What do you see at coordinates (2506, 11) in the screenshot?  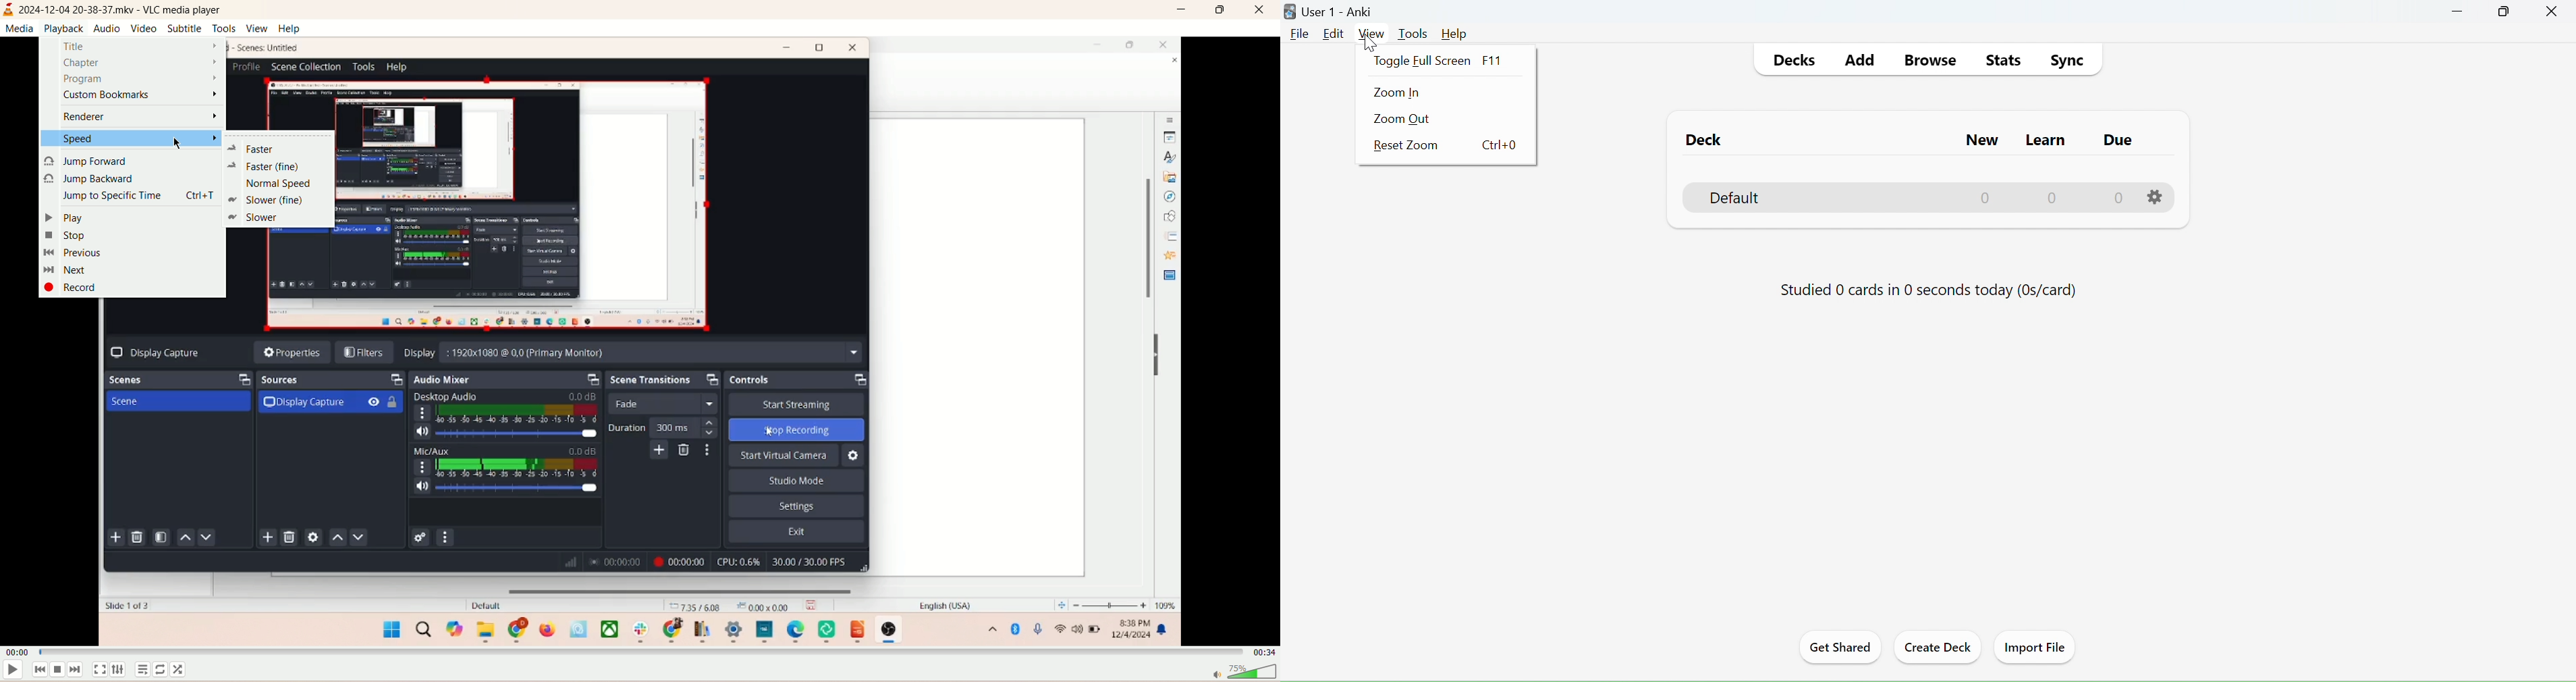 I see `maximize` at bounding box center [2506, 11].